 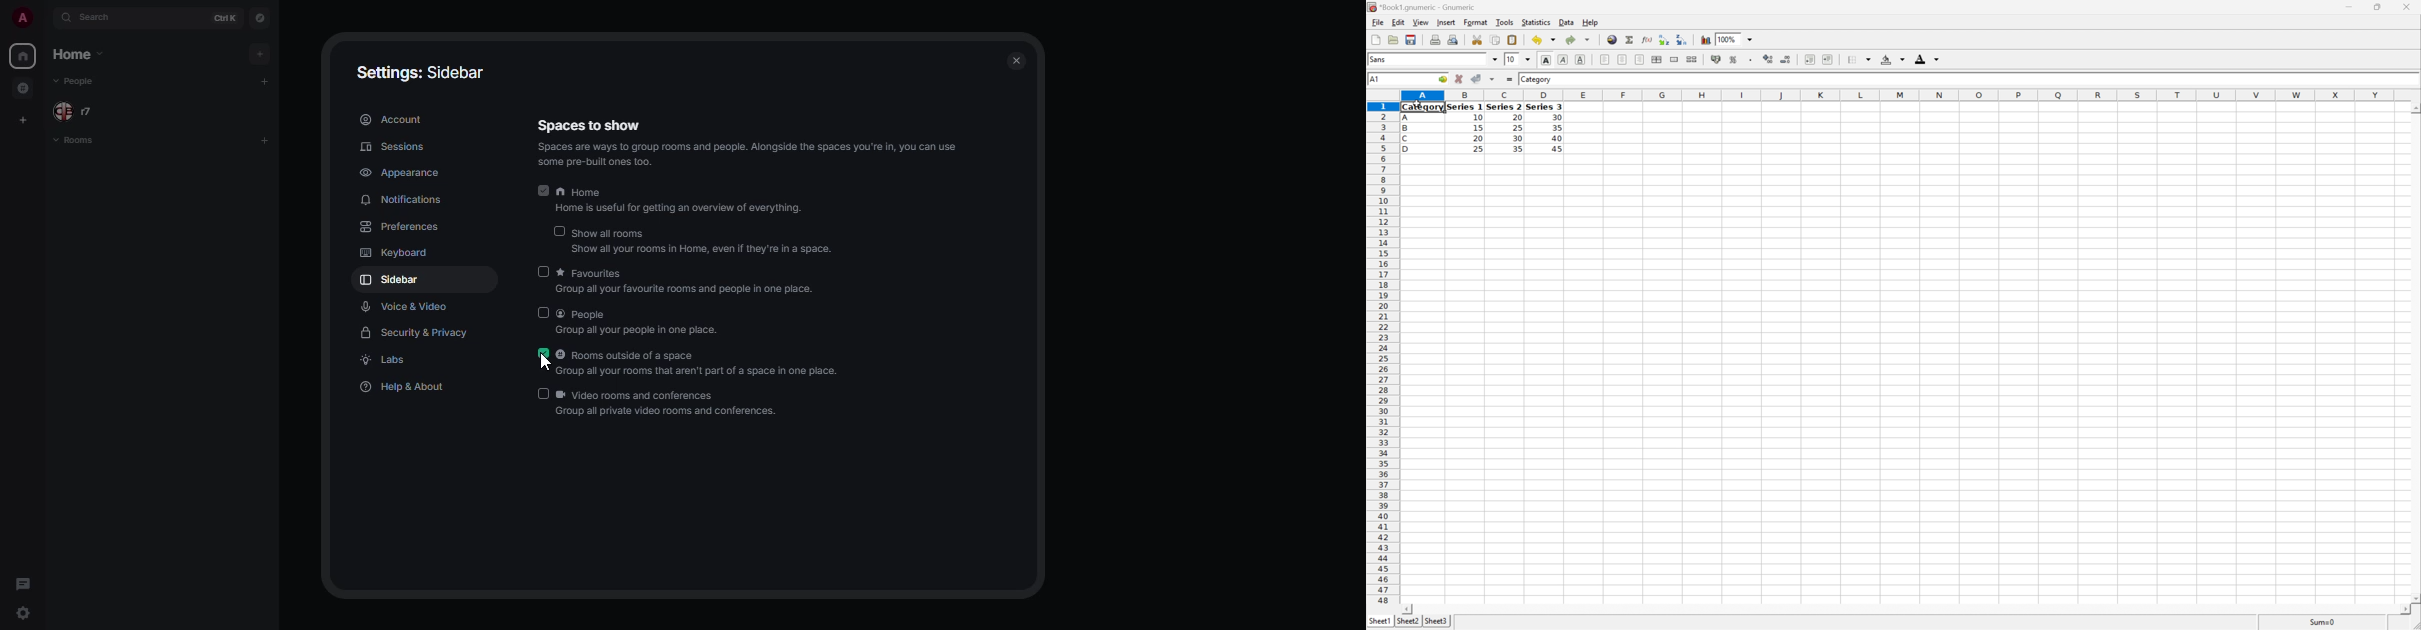 What do you see at coordinates (1591, 23) in the screenshot?
I see `Help` at bounding box center [1591, 23].